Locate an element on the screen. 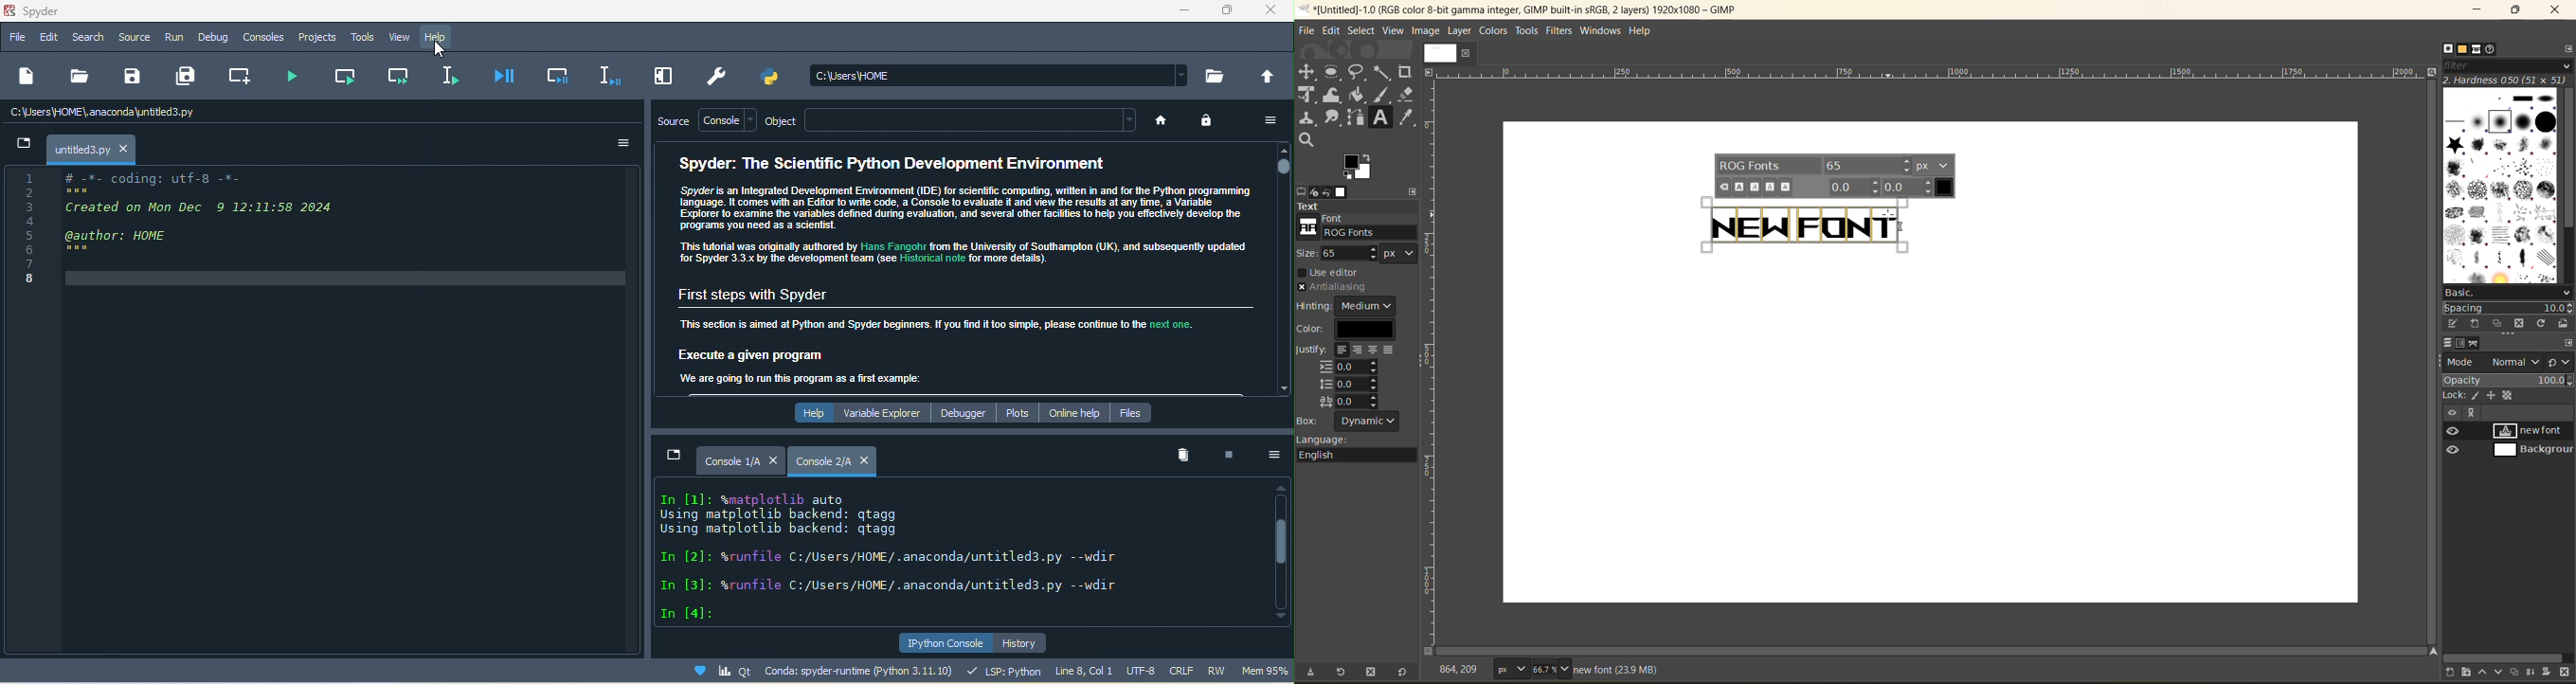 This screenshot has width=2576, height=700. remove all is located at coordinates (1181, 456).